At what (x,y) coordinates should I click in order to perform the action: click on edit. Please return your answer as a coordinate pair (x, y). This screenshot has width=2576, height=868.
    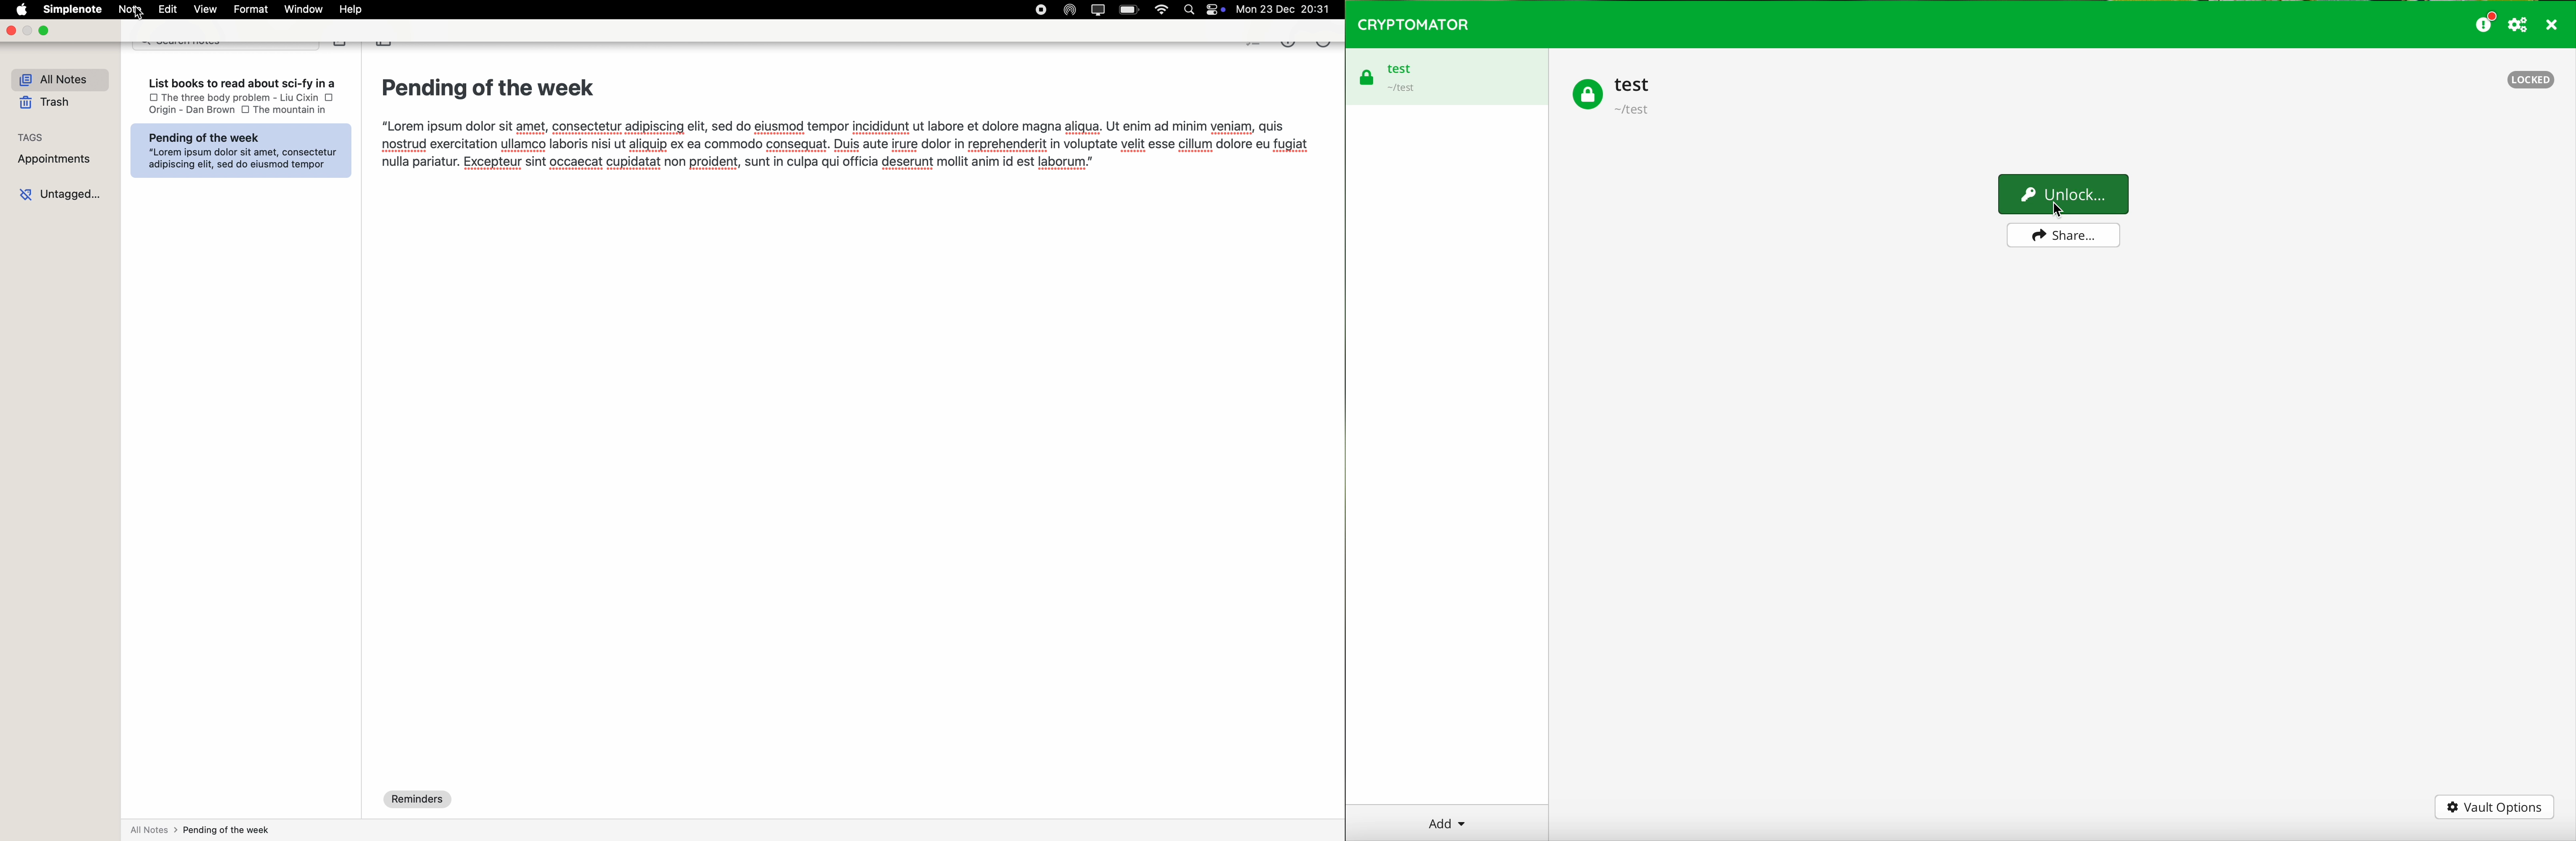
    Looking at the image, I should click on (169, 10).